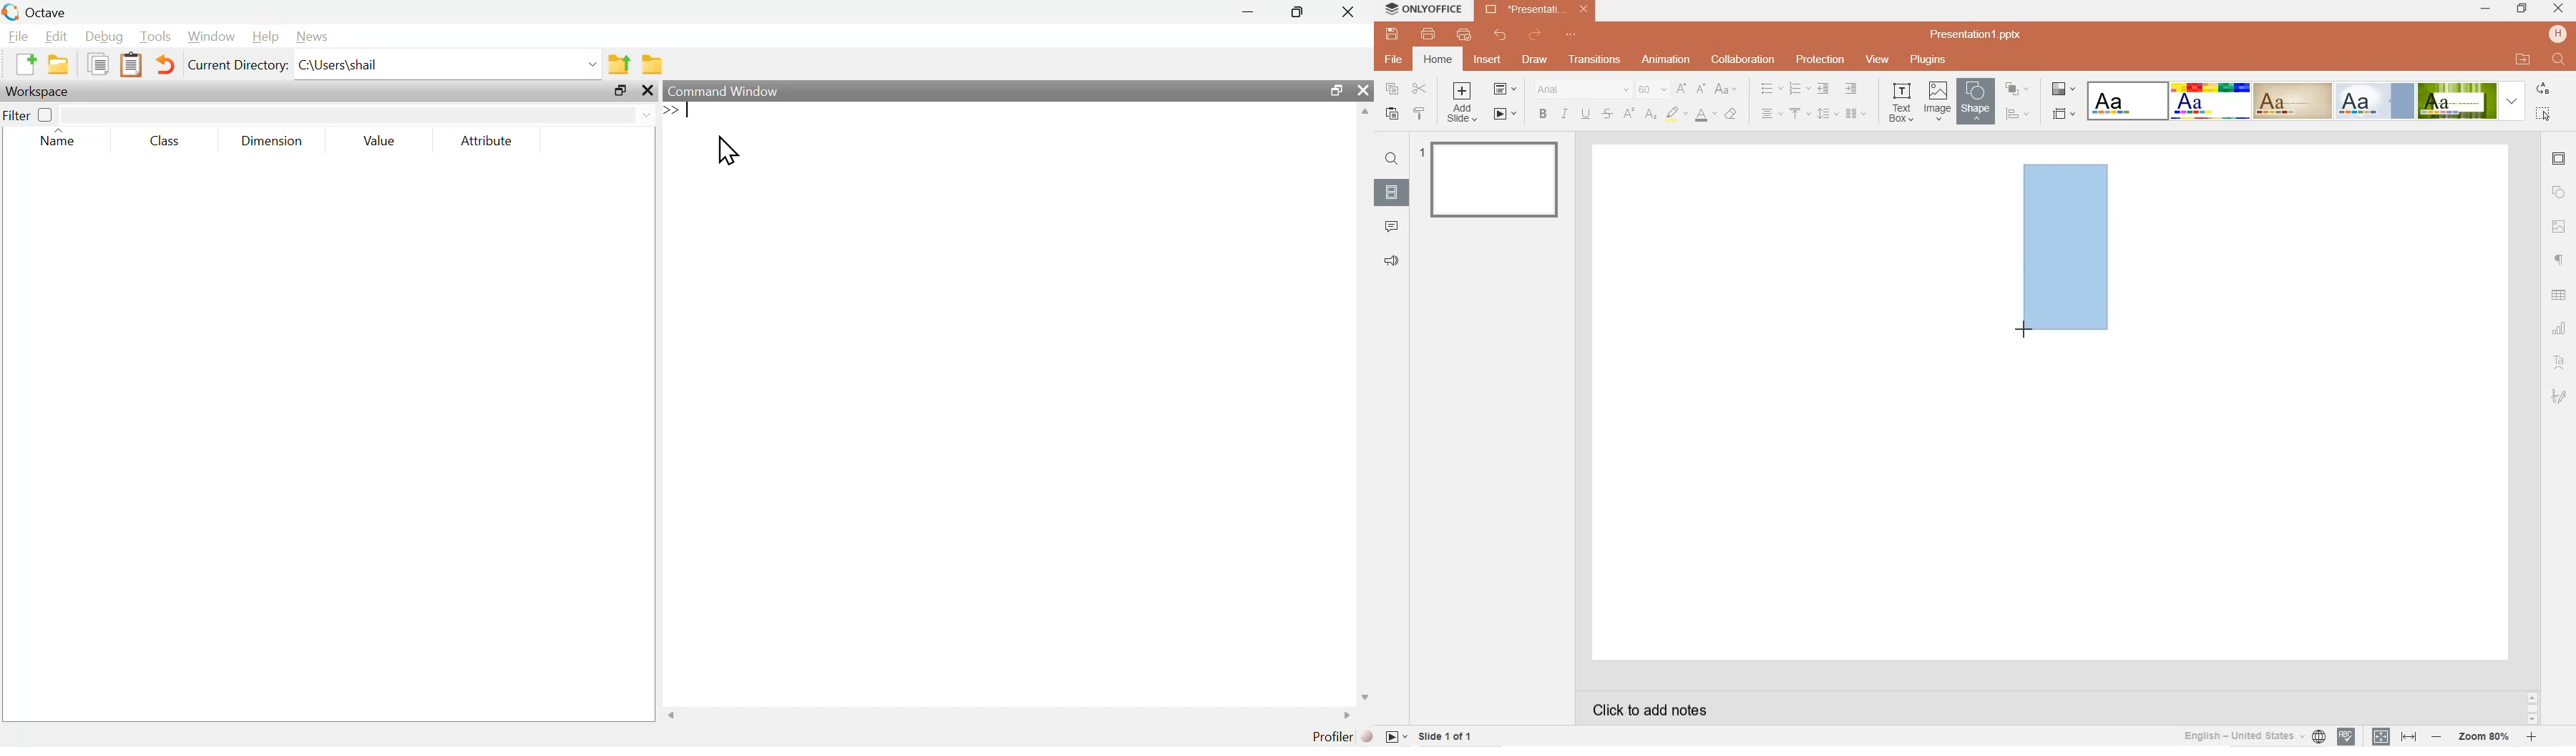 The image size is (2576, 756). What do you see at coordinates (1392, 89) in the screenshot?
I see `copy` at bounding box center [1392, 89].